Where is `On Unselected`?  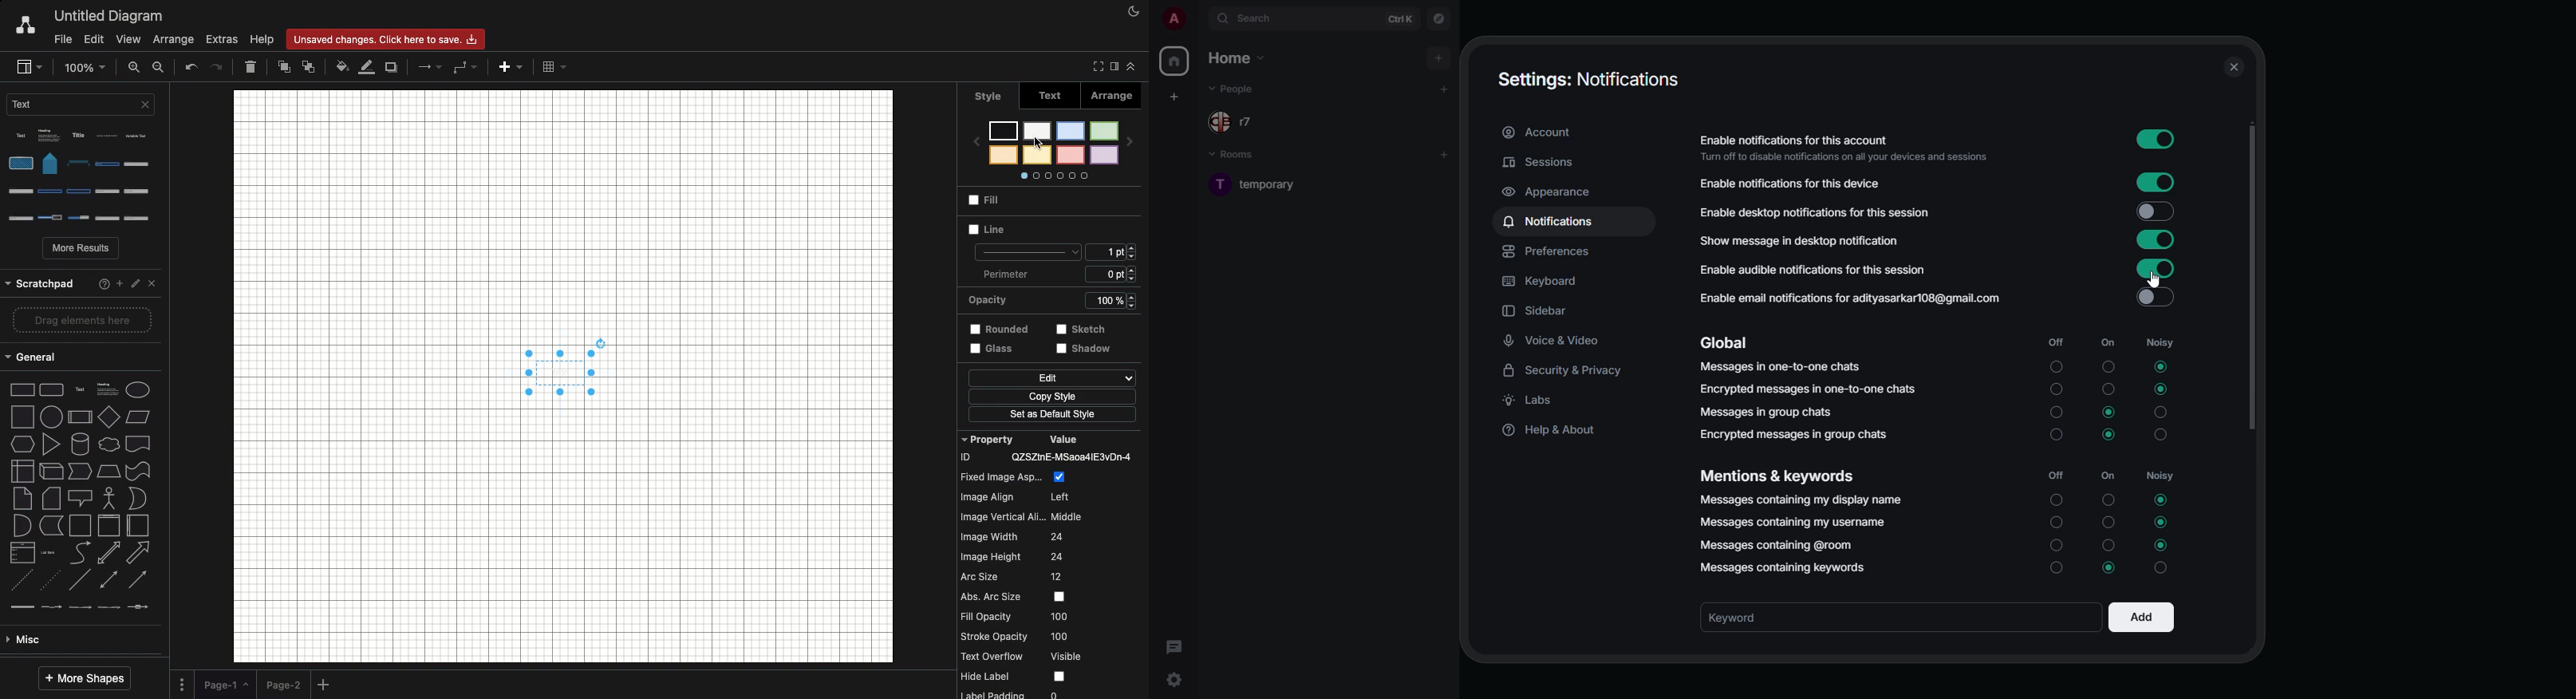 On Unselected is located at coordinates (2109, 499).